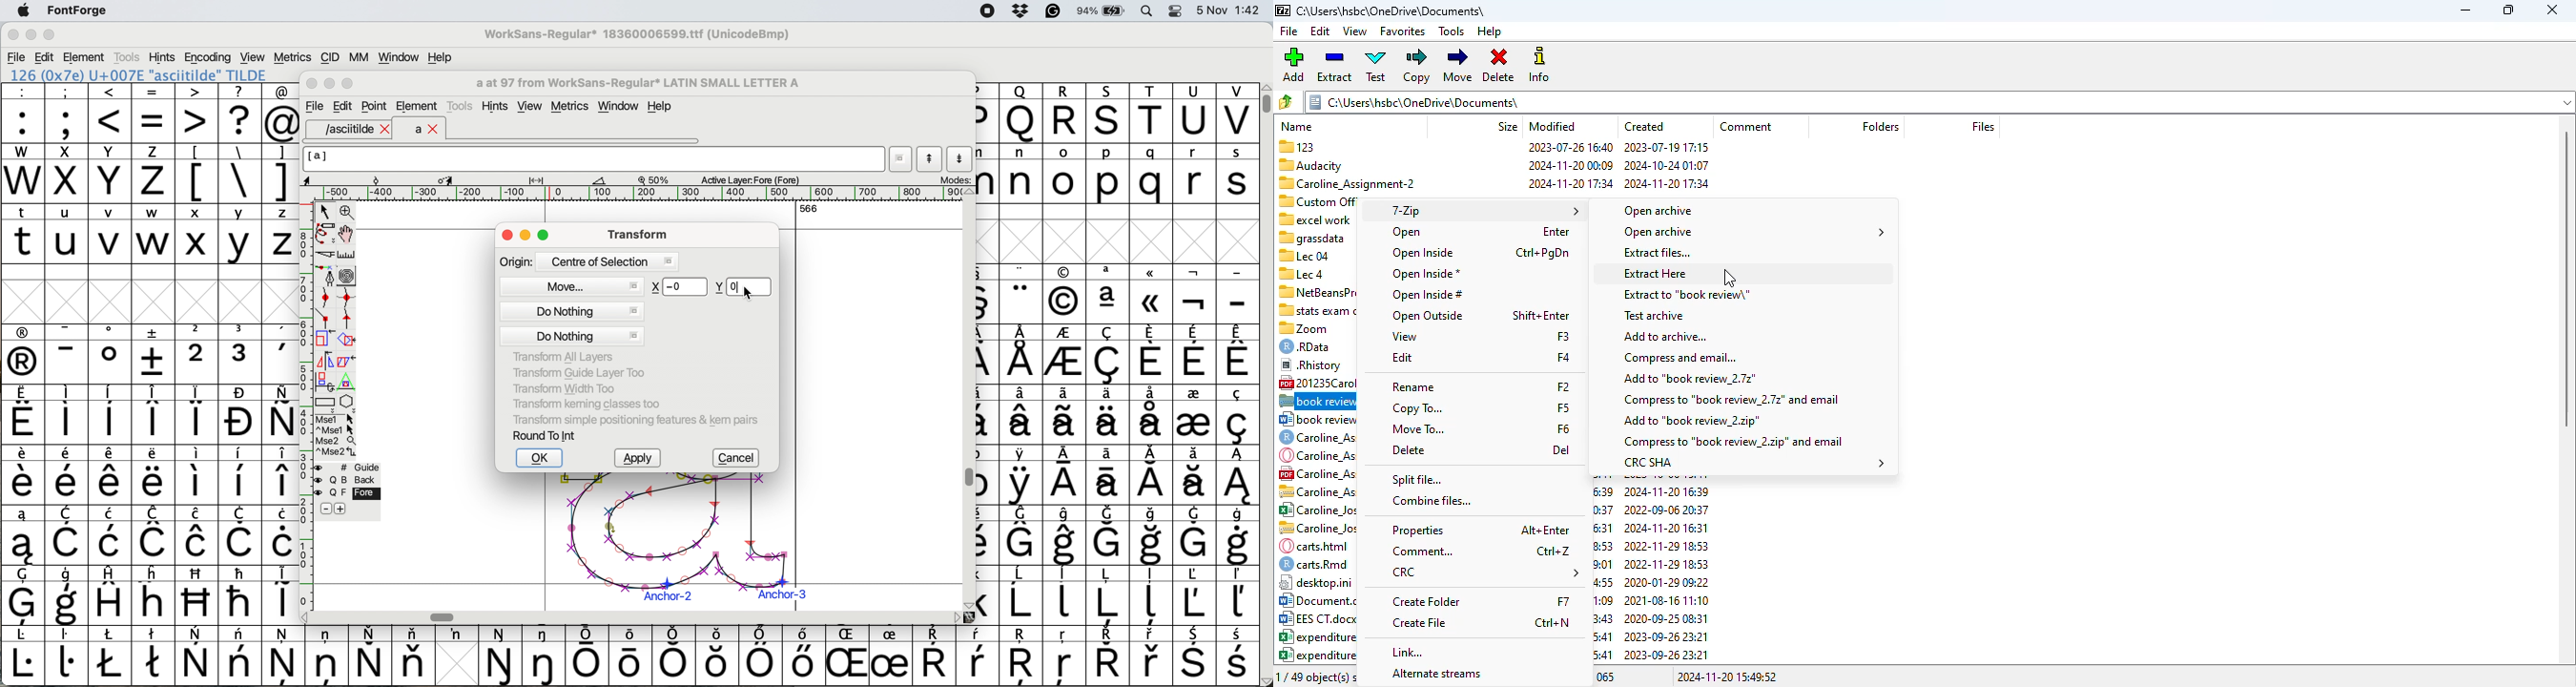 The height and width of the screenshot is (700, 2576). What do you see at coordinates (281, 355) in the screenshot?
I see `symbol` at bounding box center [281, 355].